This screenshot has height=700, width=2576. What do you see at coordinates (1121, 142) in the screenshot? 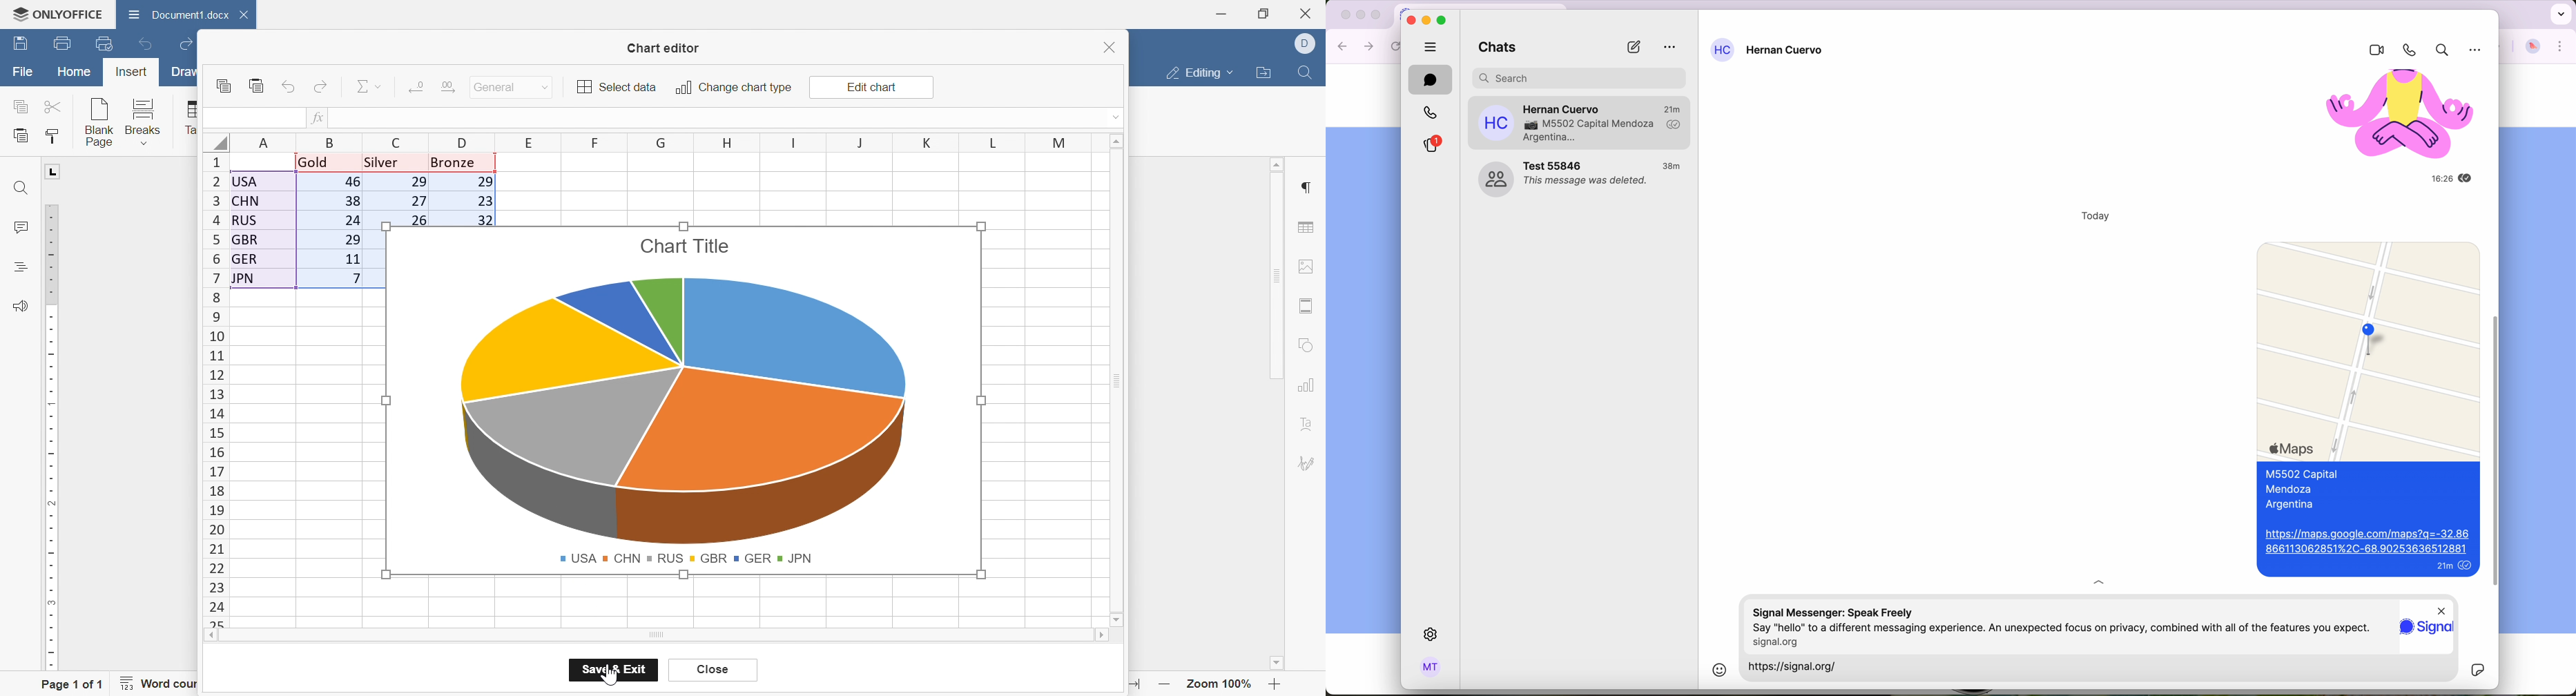
I see `Scroll up` at bounding box center [1121, 142].